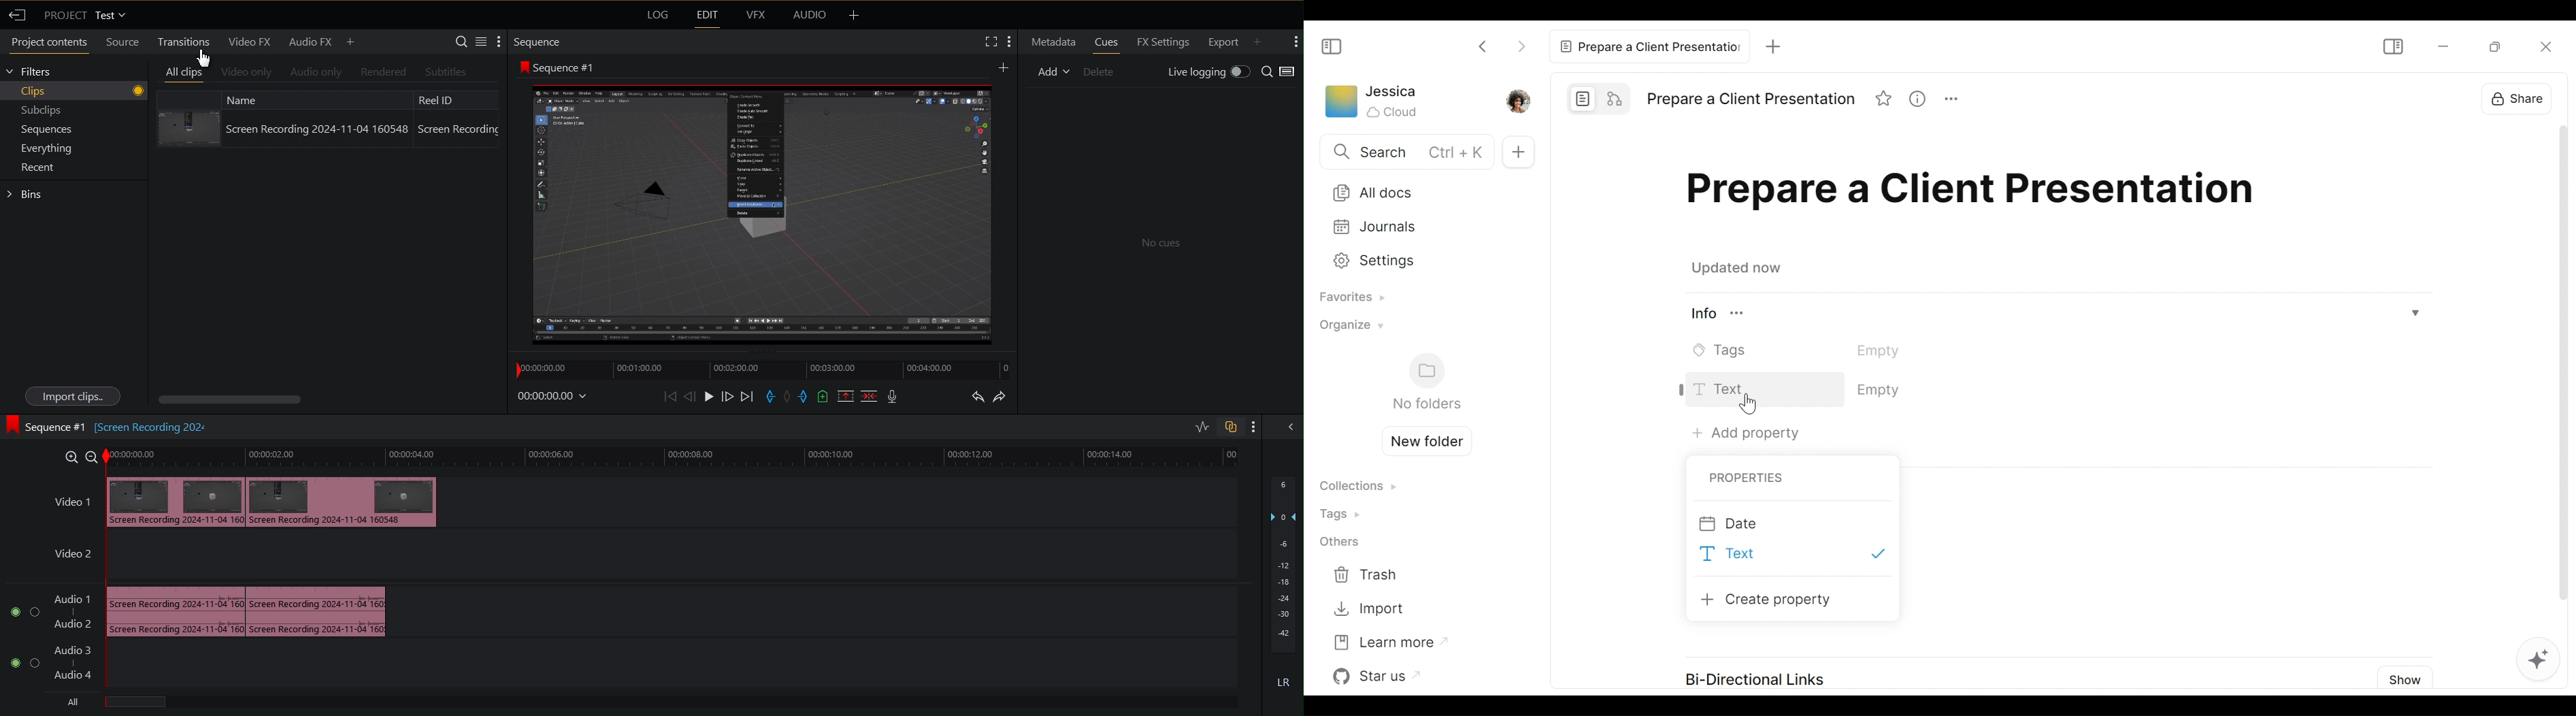  What do you see at coordinates (1417, 192) in the screenshot?
I see `All Documents` at bounding box center [1417, 192].